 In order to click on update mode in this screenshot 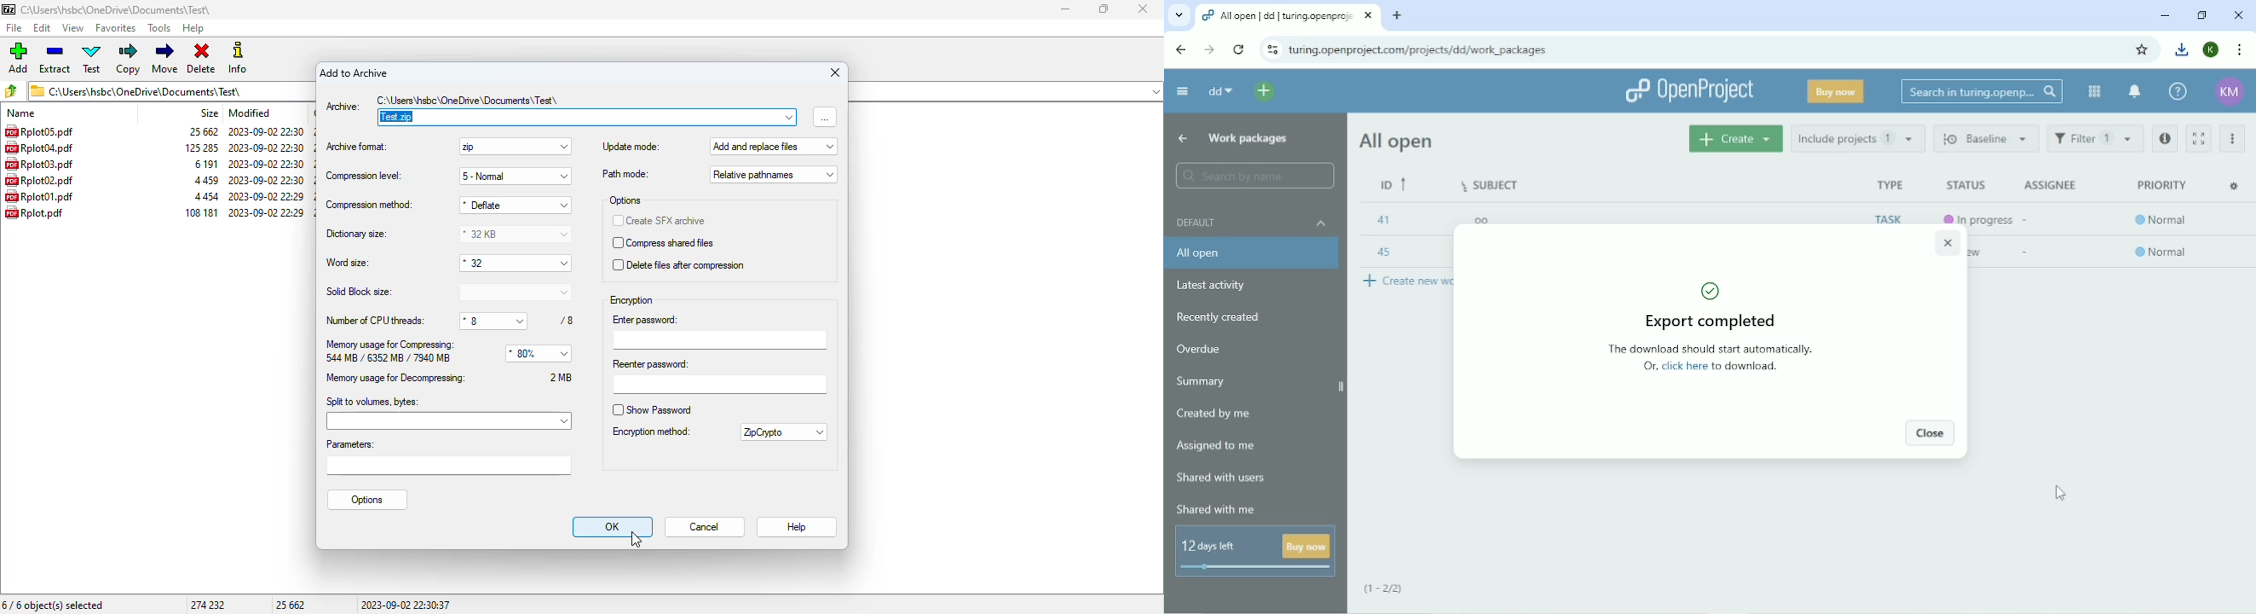, I will do `click(631, 147)`.